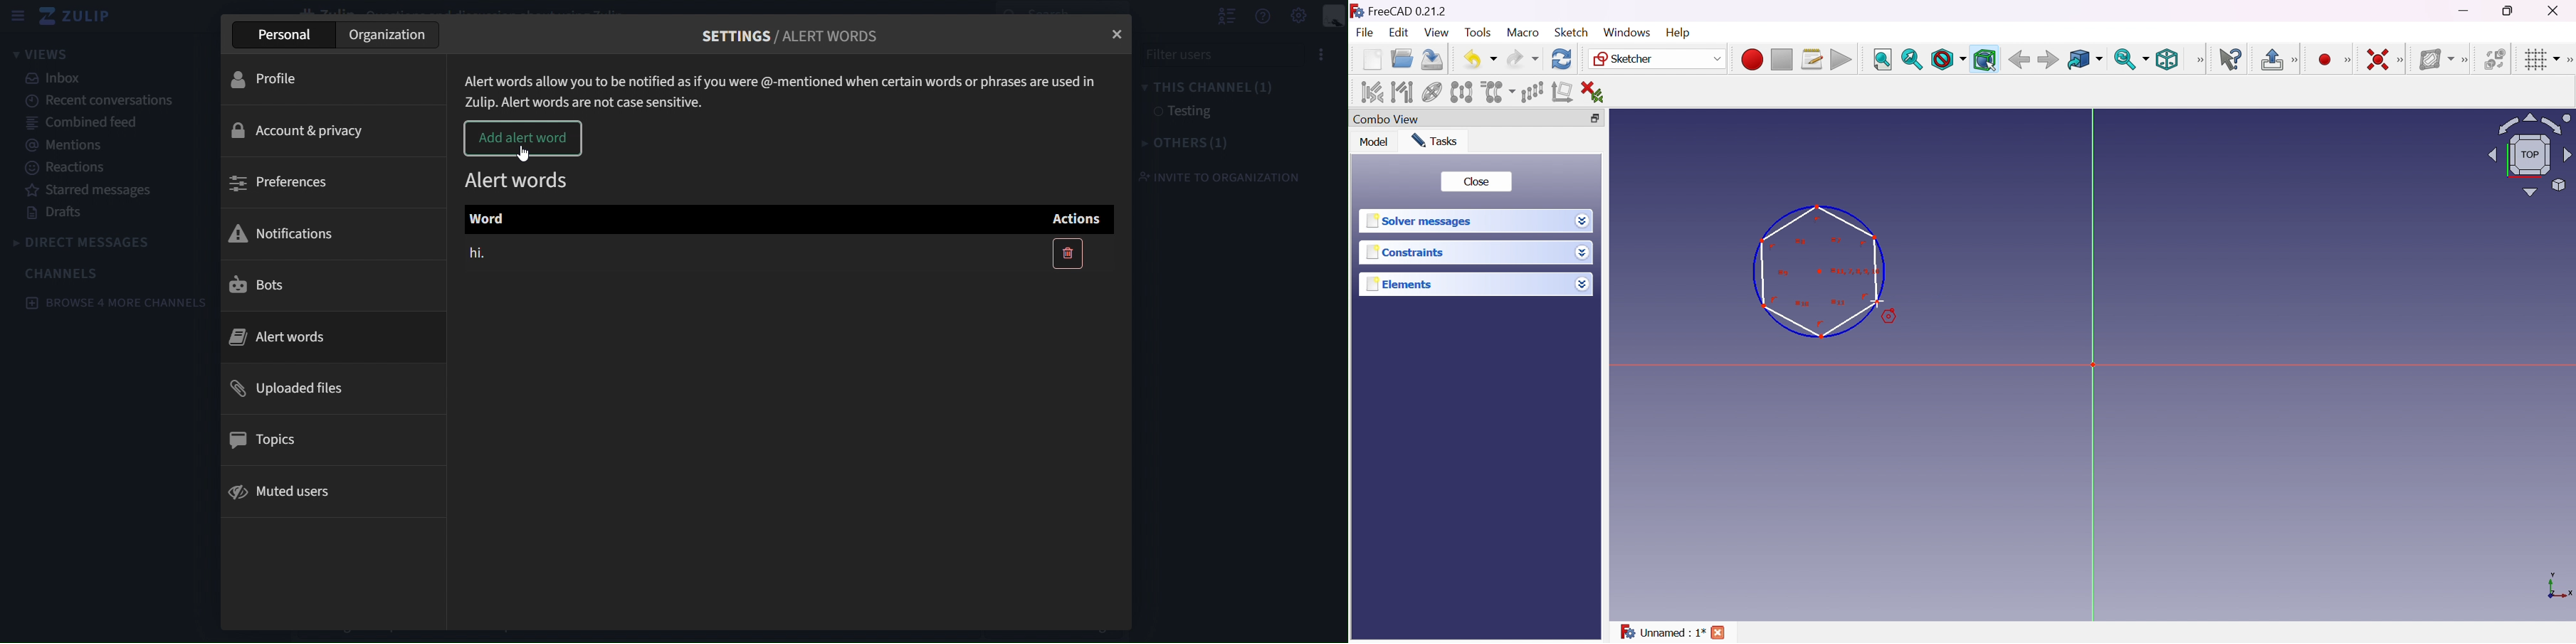  Describe the element at coordinates (284, 494) in the screenshot. I see `muted users` at that location.